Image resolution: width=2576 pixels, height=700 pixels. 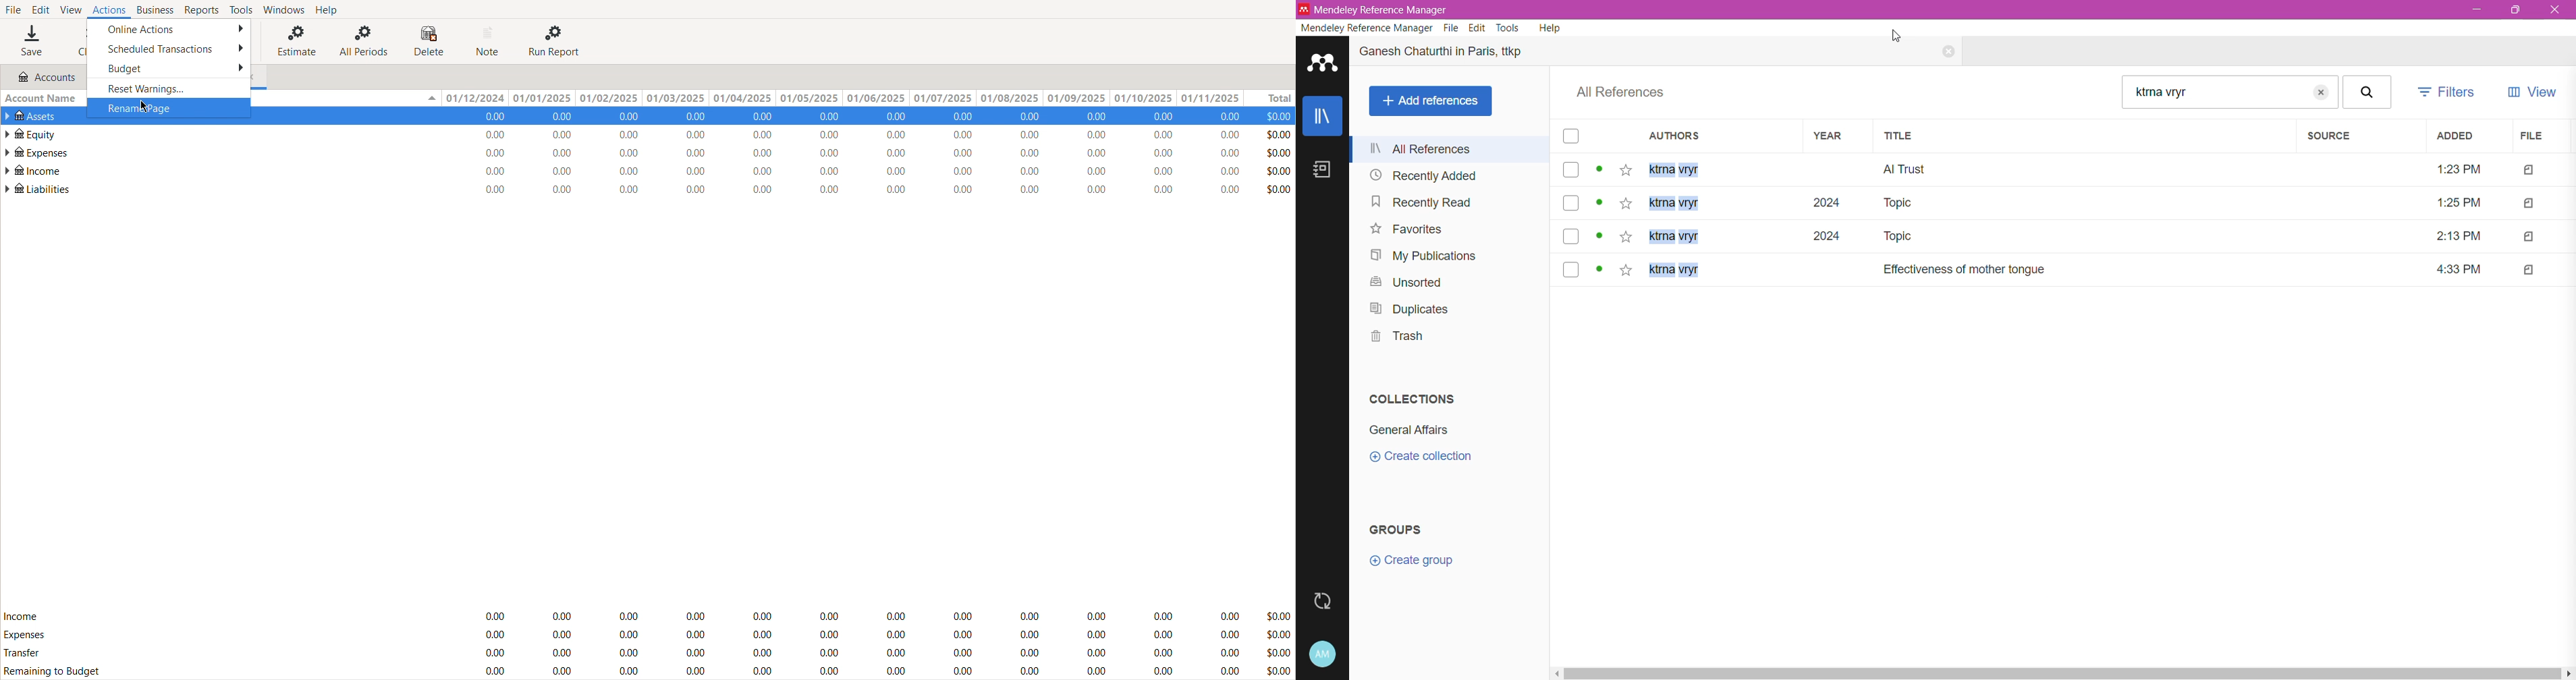 What do you see at coordinates (1421, 257) in the screenshot?
I see `My Publications` at bounding box center [1421, 257].